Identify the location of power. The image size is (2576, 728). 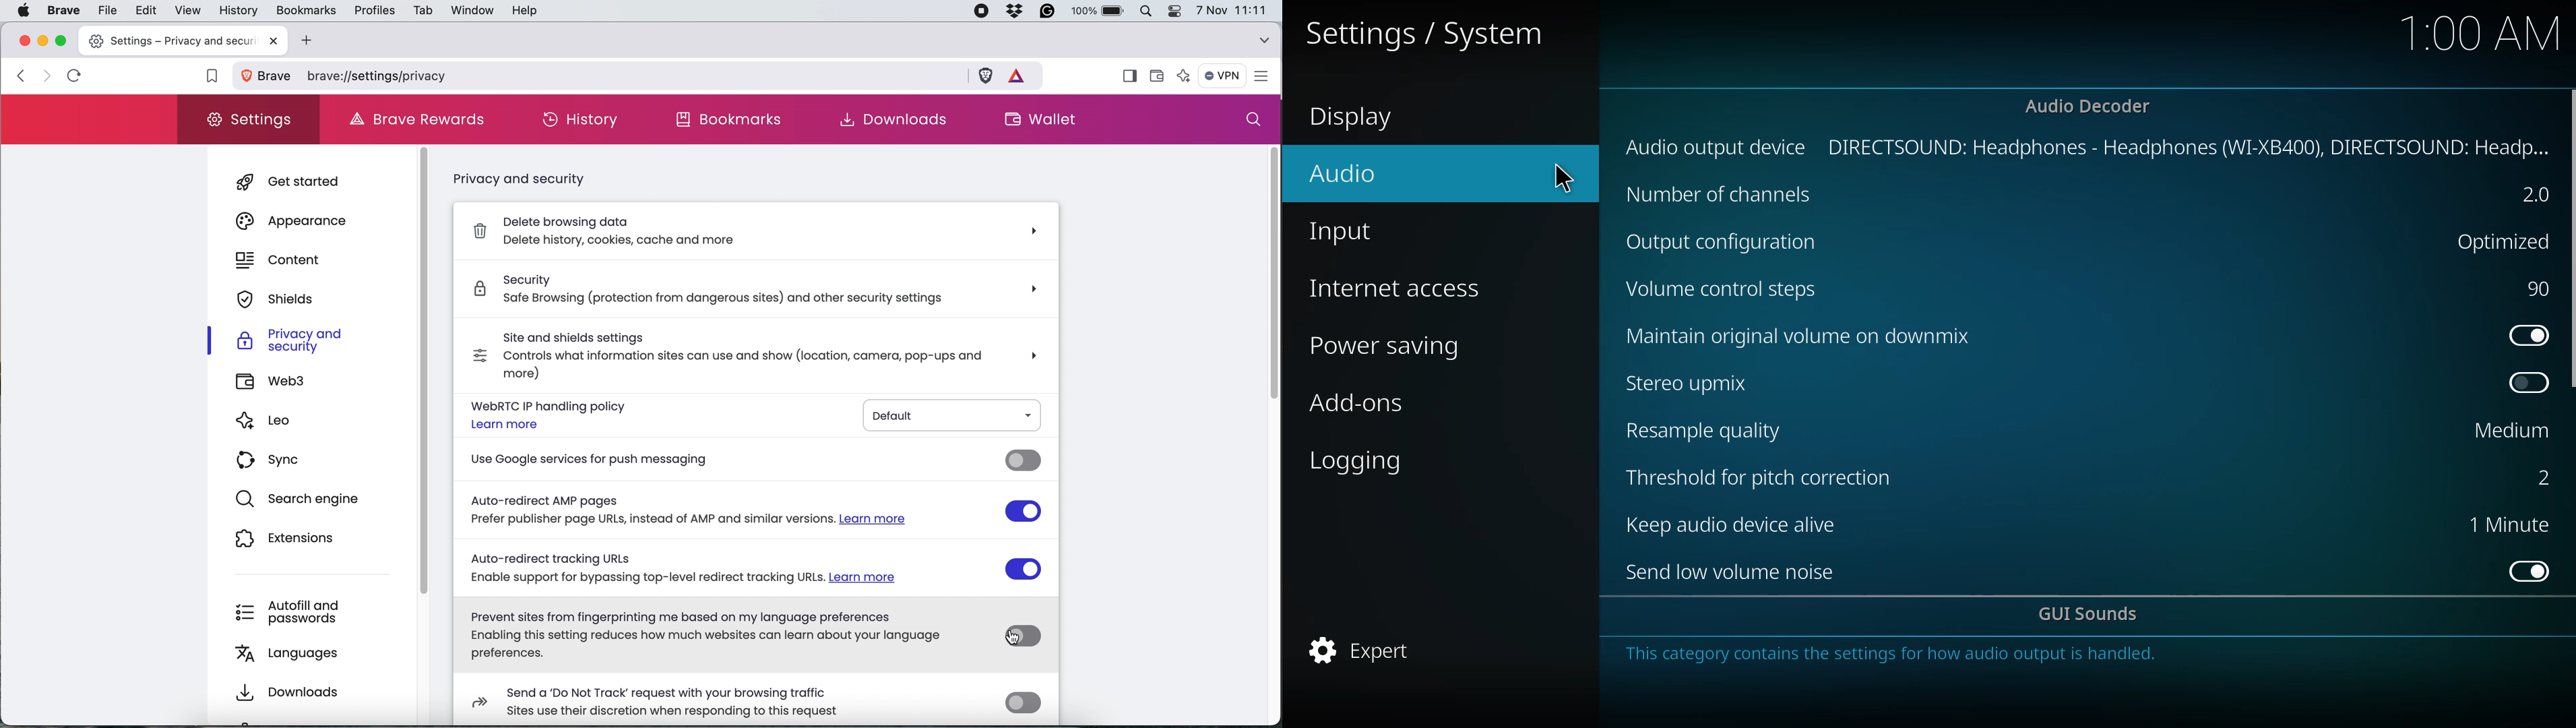
(1396, 342).